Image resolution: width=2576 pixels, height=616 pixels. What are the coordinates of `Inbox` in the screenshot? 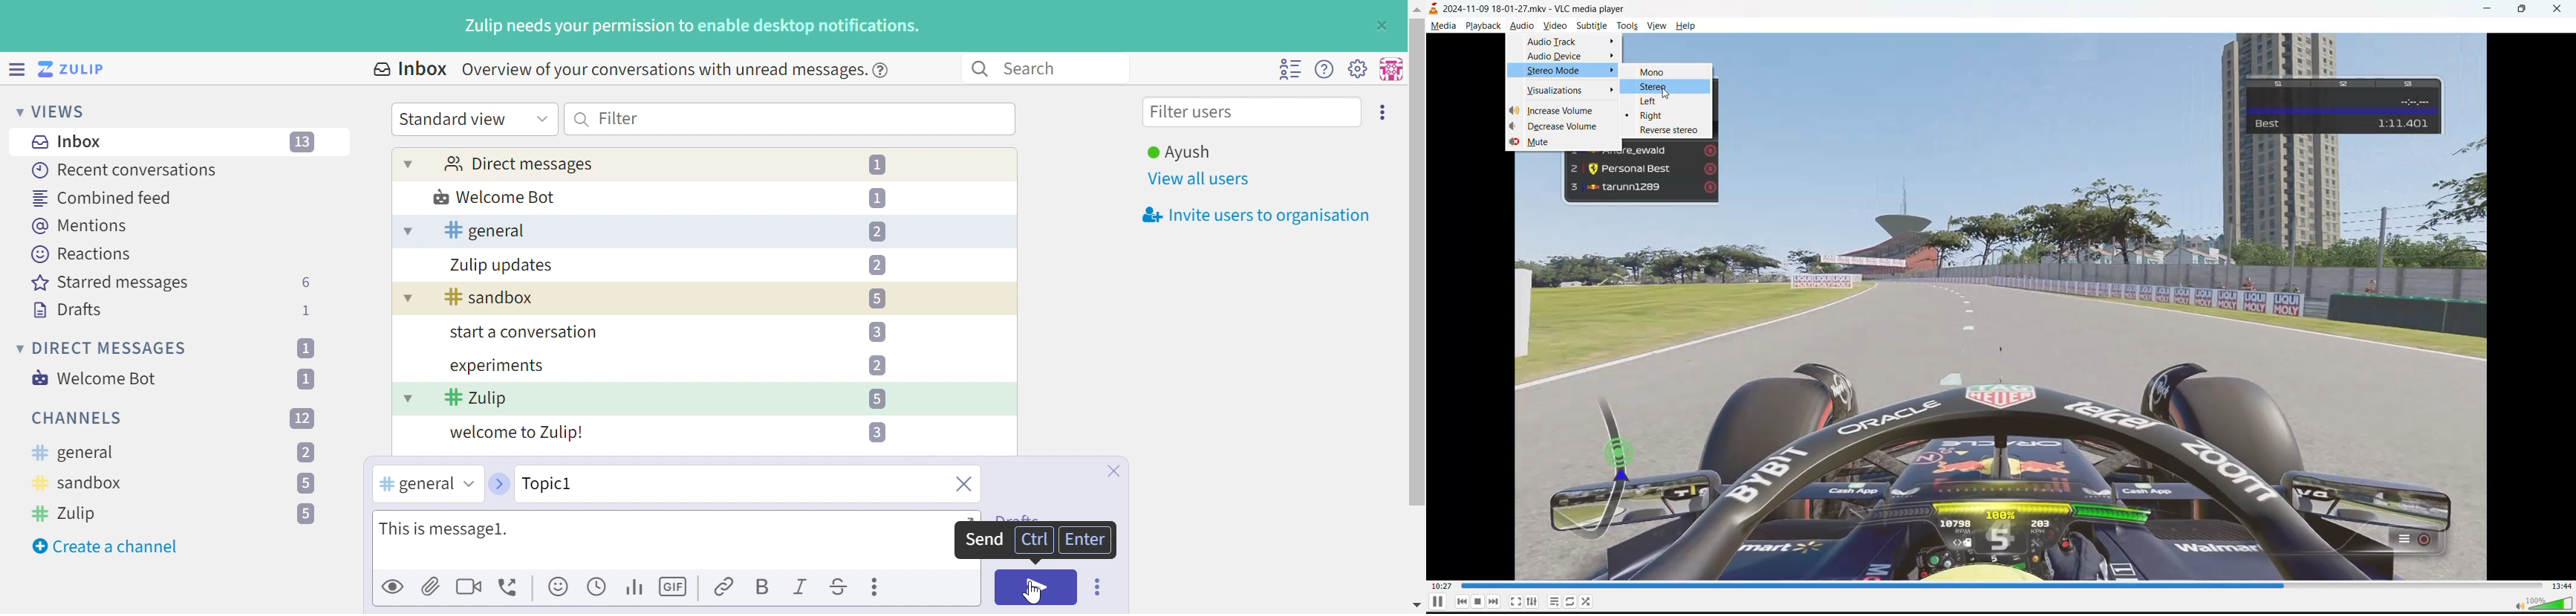 It's located at (71, 142).